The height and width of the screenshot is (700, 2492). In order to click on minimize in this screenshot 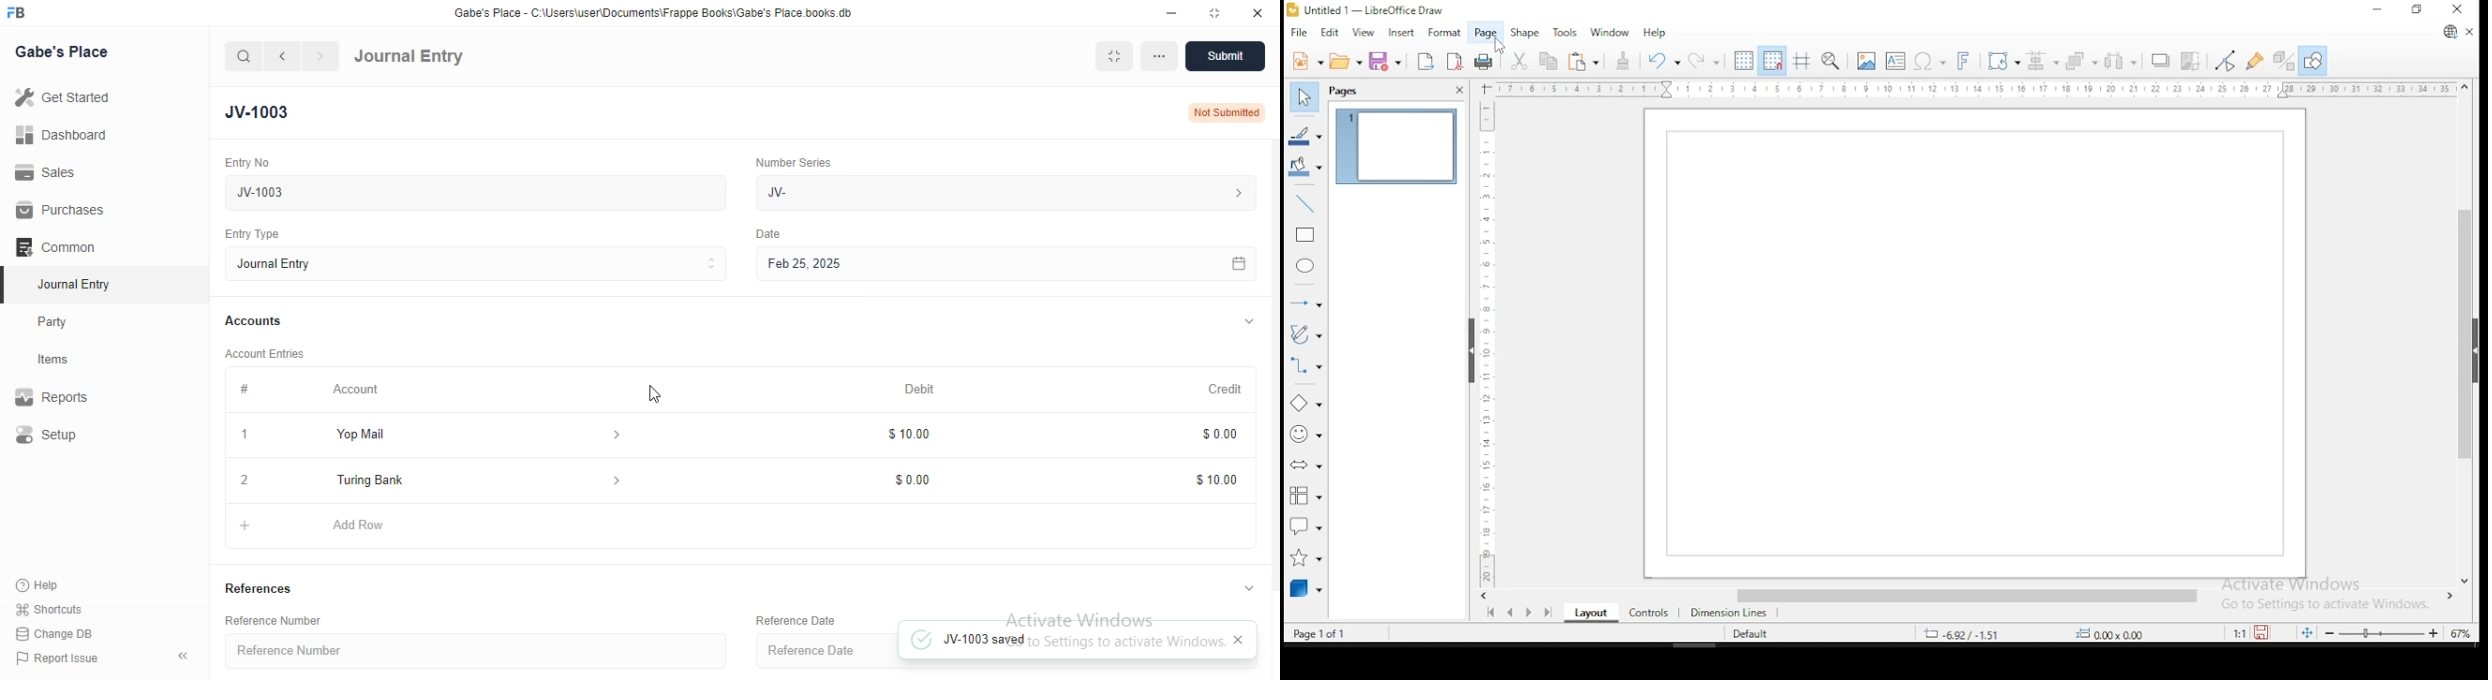, I will do `click(1174, 11)`.